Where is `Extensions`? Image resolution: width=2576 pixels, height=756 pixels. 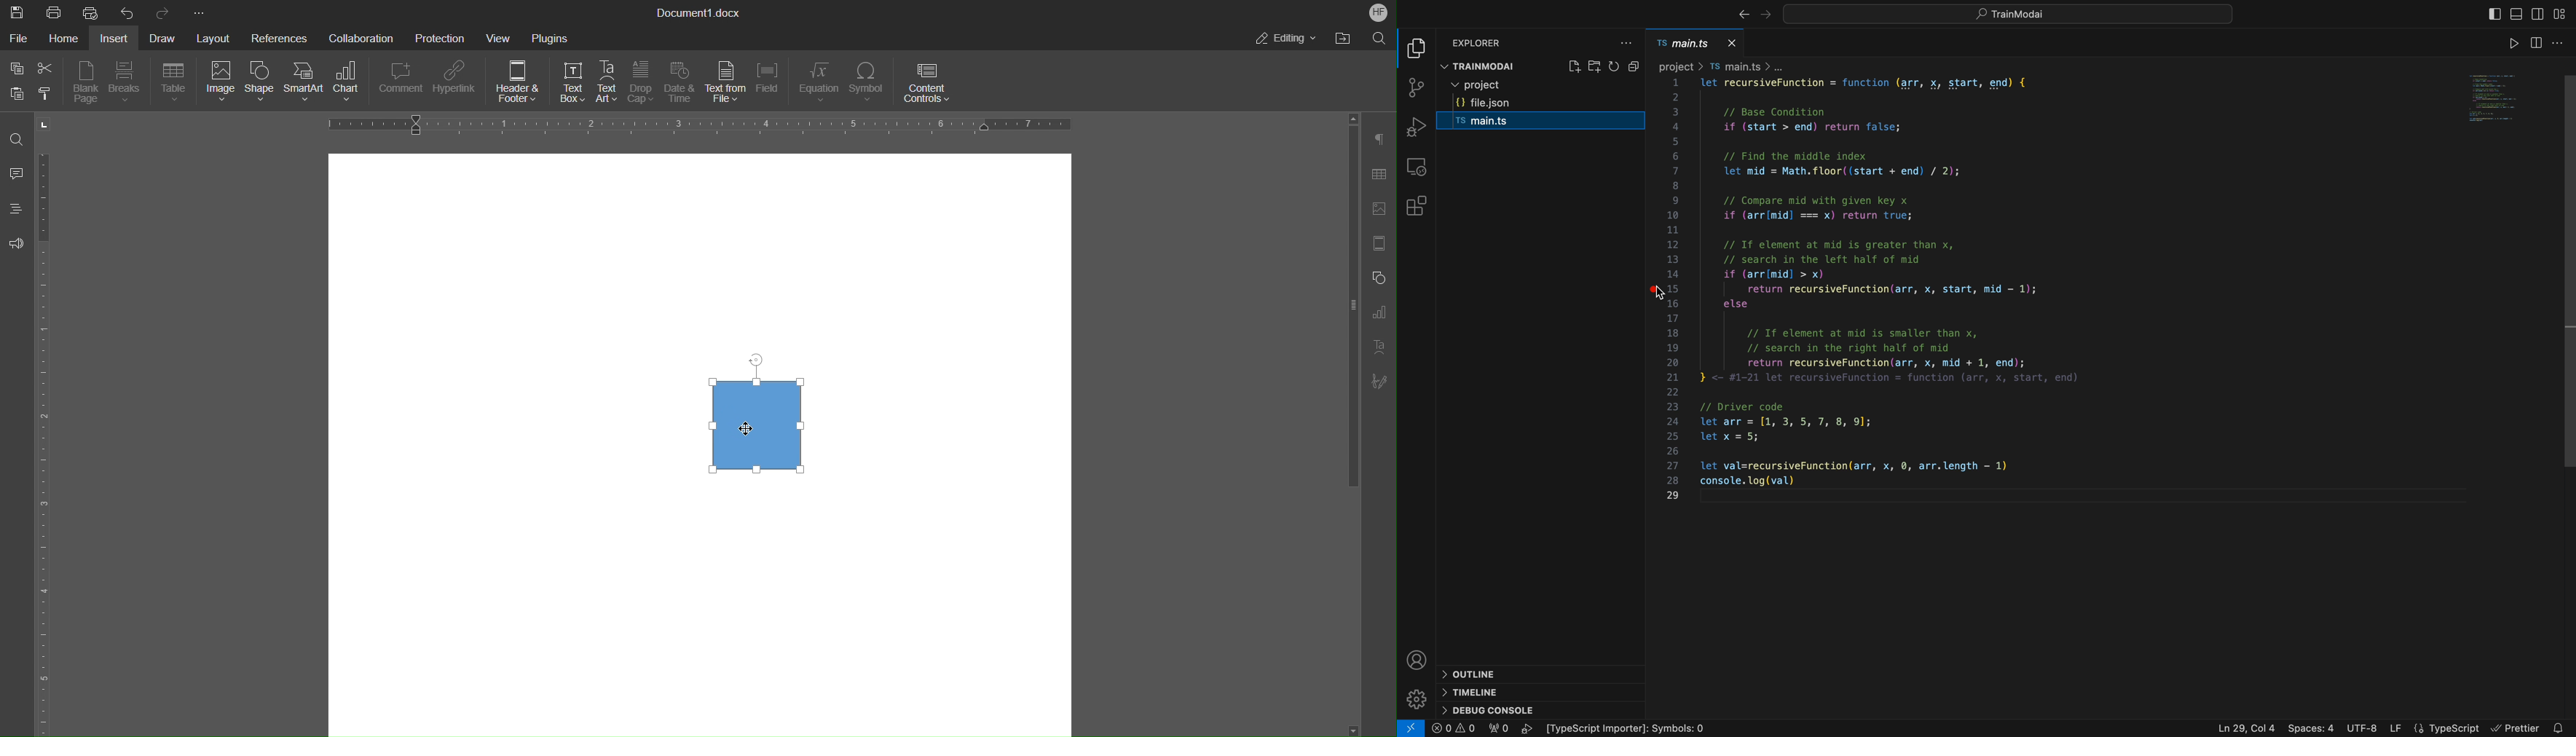
Extensions is located at coordinates (1418, 206).